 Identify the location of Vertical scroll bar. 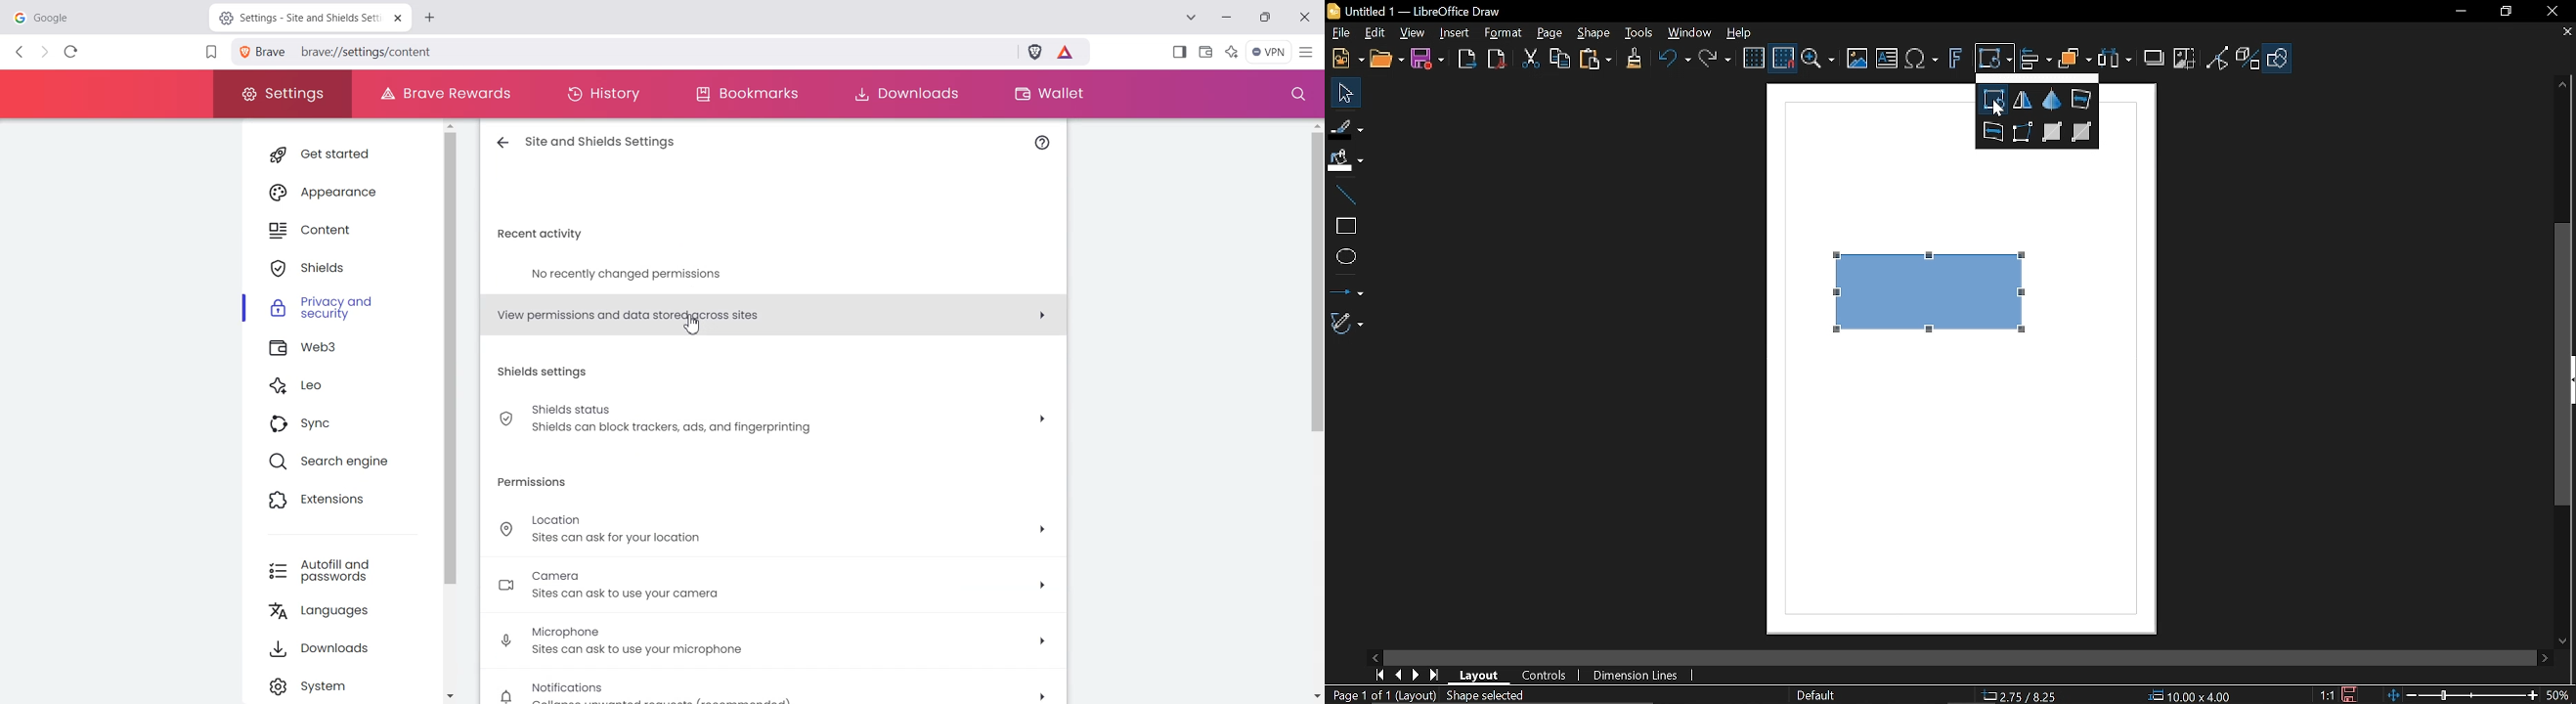
(459, 411).